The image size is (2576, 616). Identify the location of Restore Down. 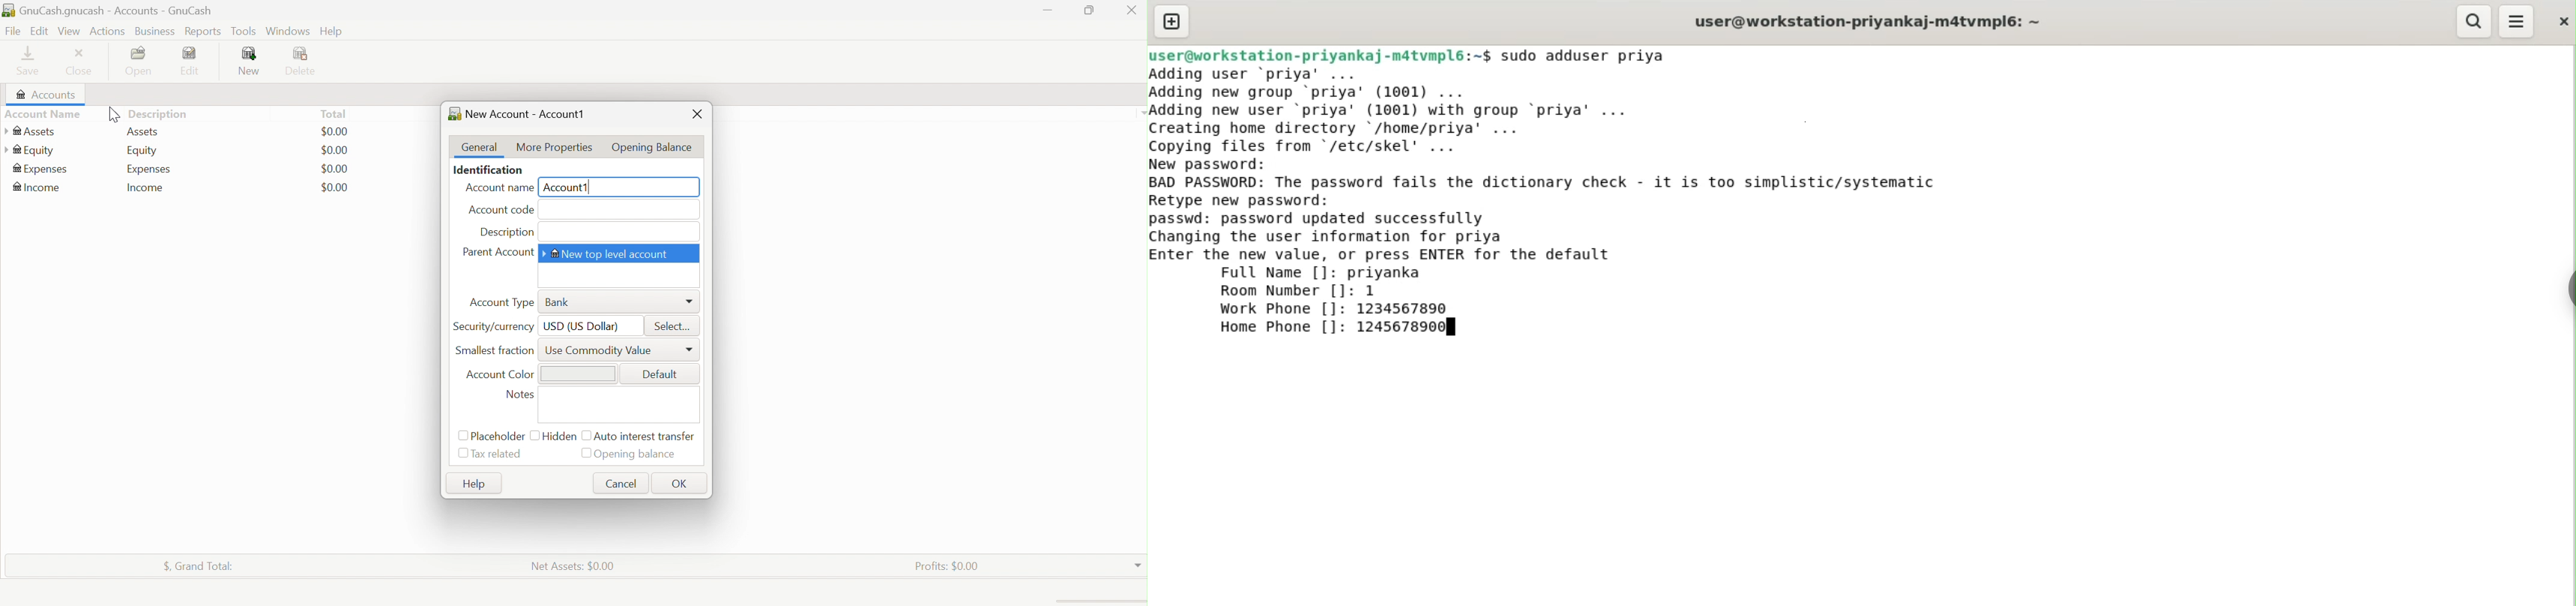
(1087, 10).